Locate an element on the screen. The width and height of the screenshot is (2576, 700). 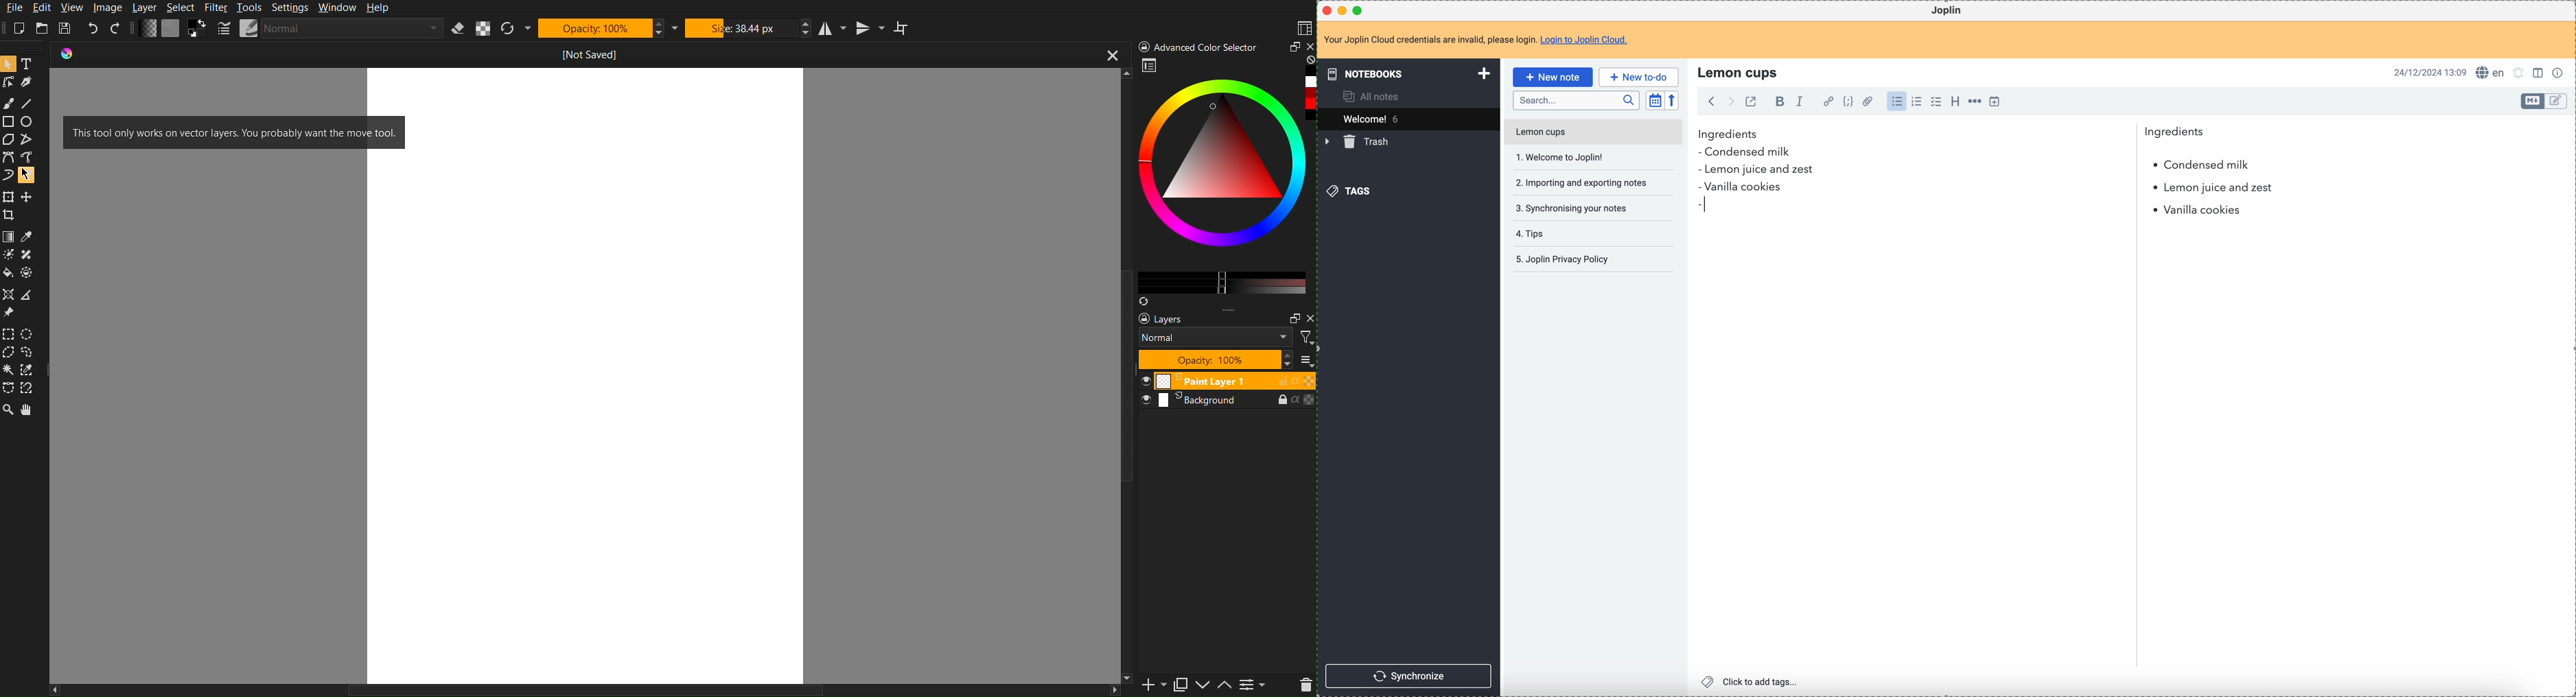
New is located at coordinates (23, 26).